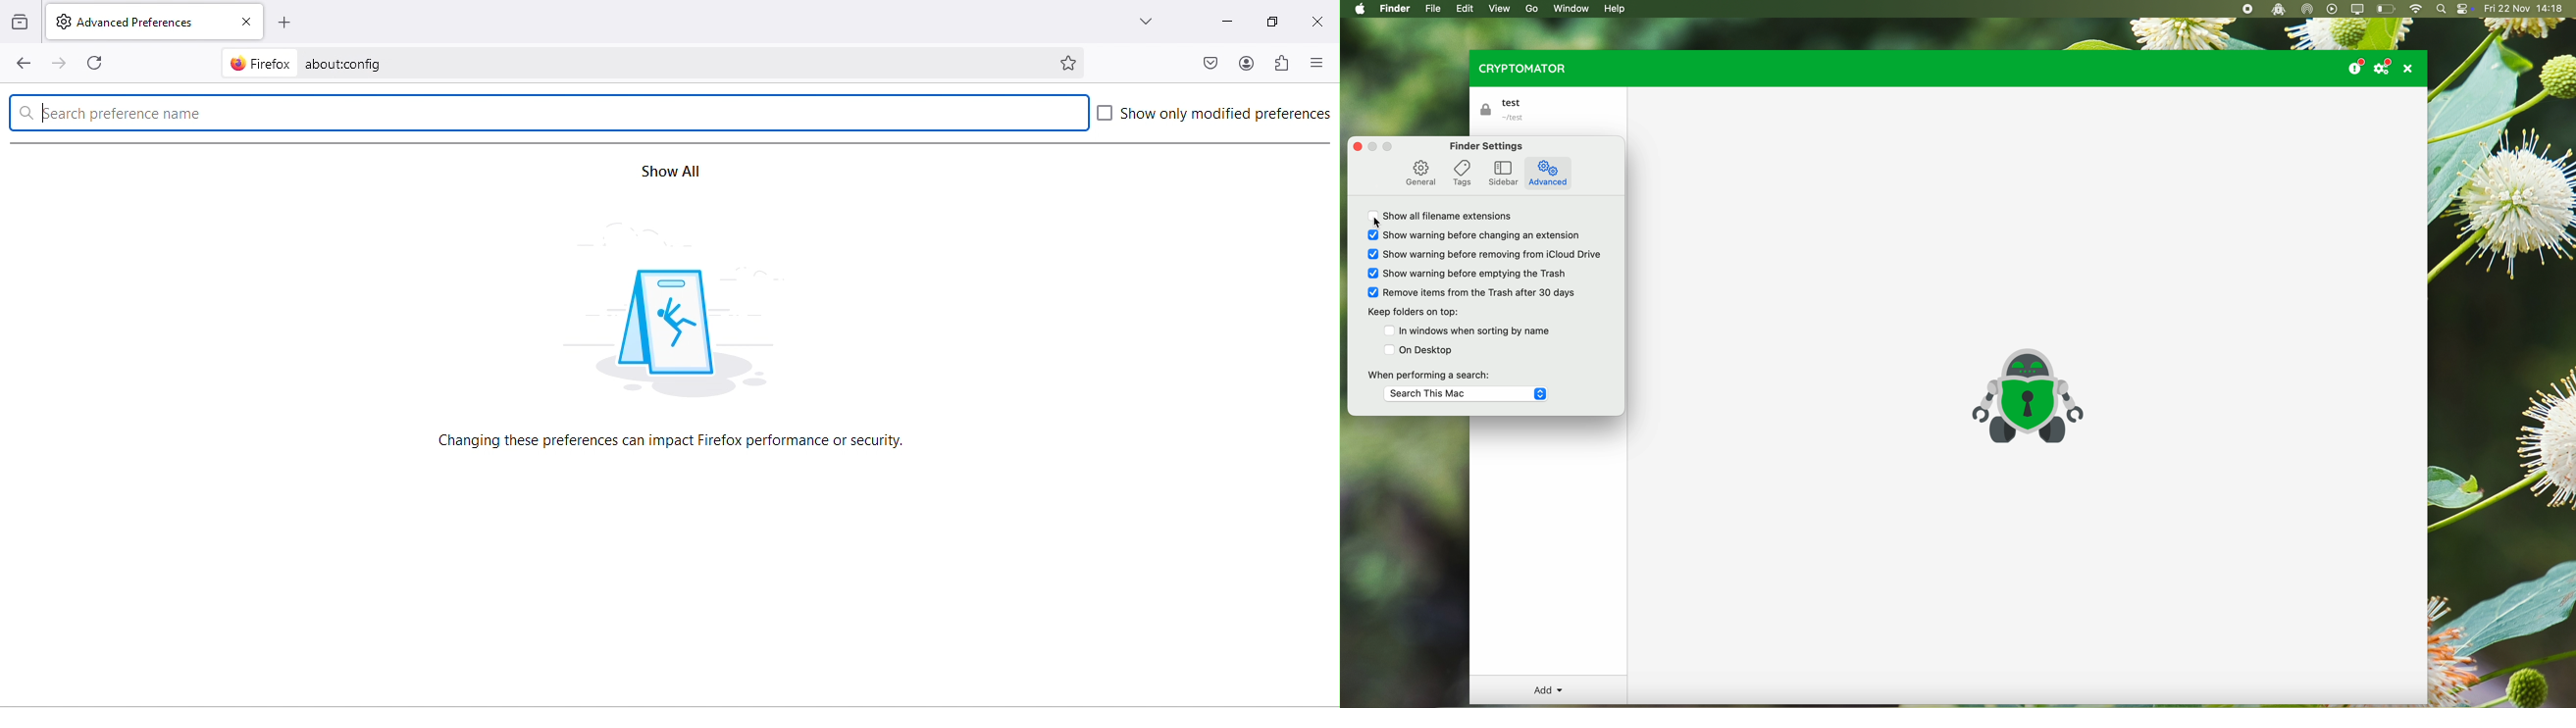 The height and width of the screenshot is (728, 2576). I want to click on Show warning before removing from iCloud Drive, so click(1484, 254).